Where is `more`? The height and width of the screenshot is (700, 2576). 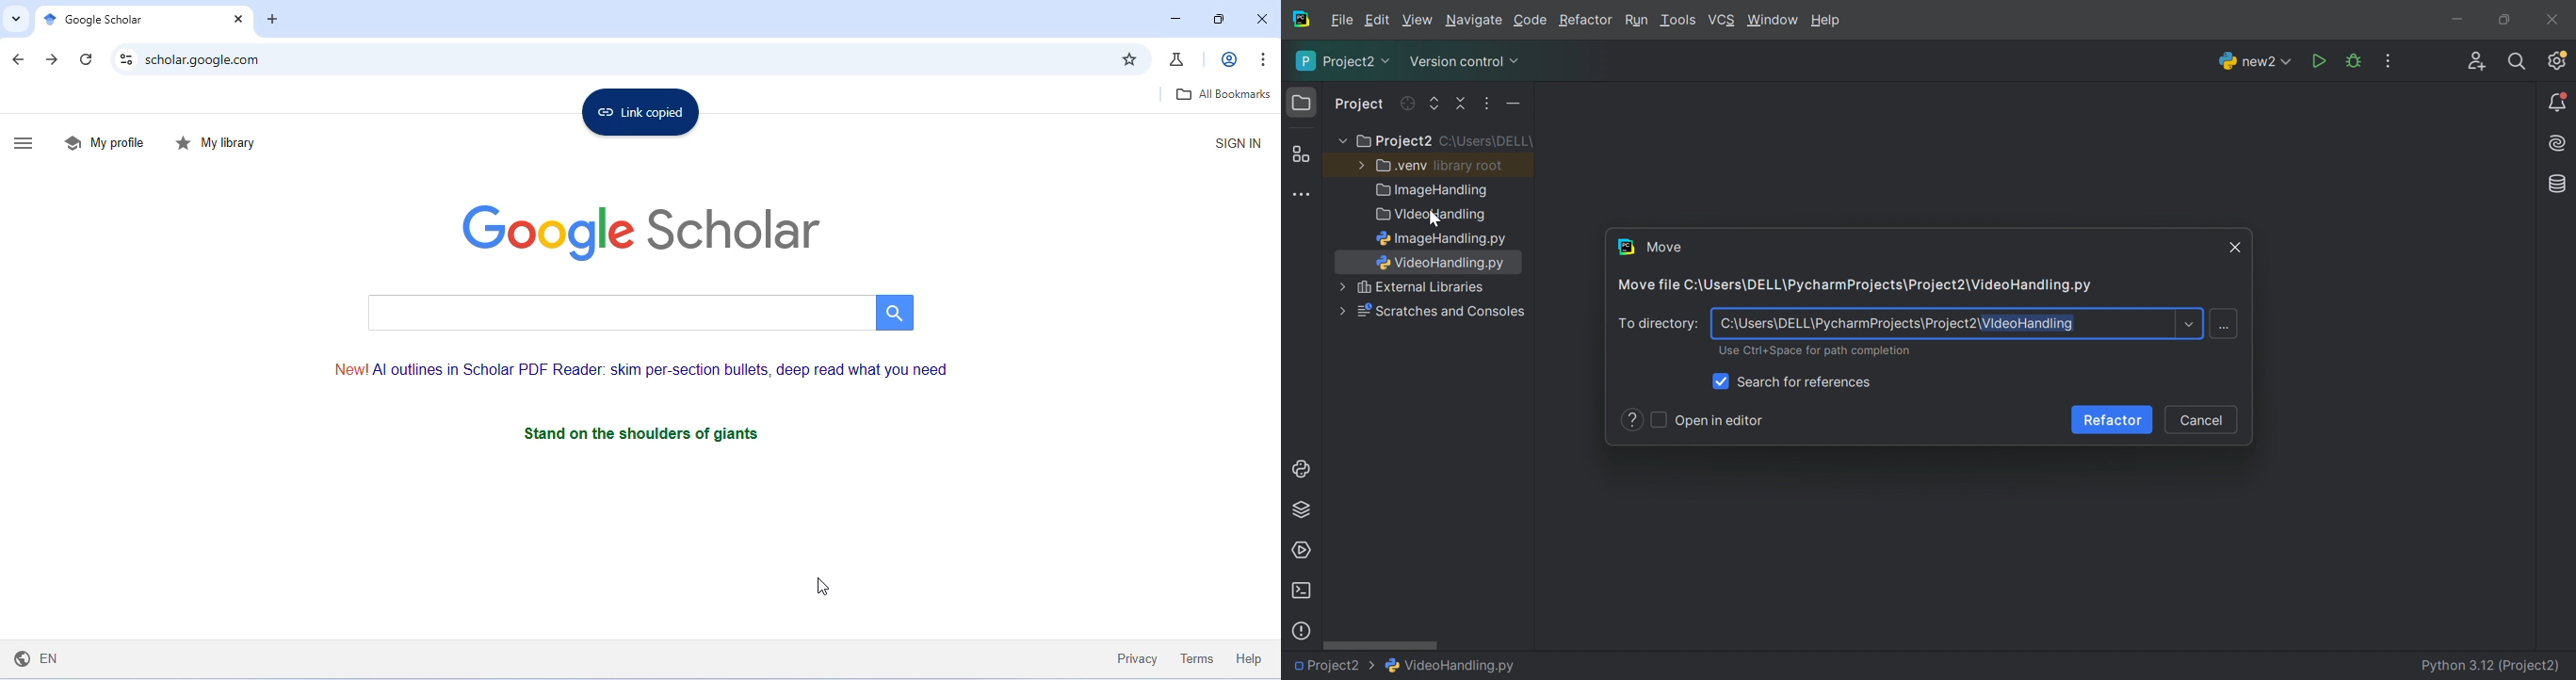
more is located at coordinates (1340, 312).